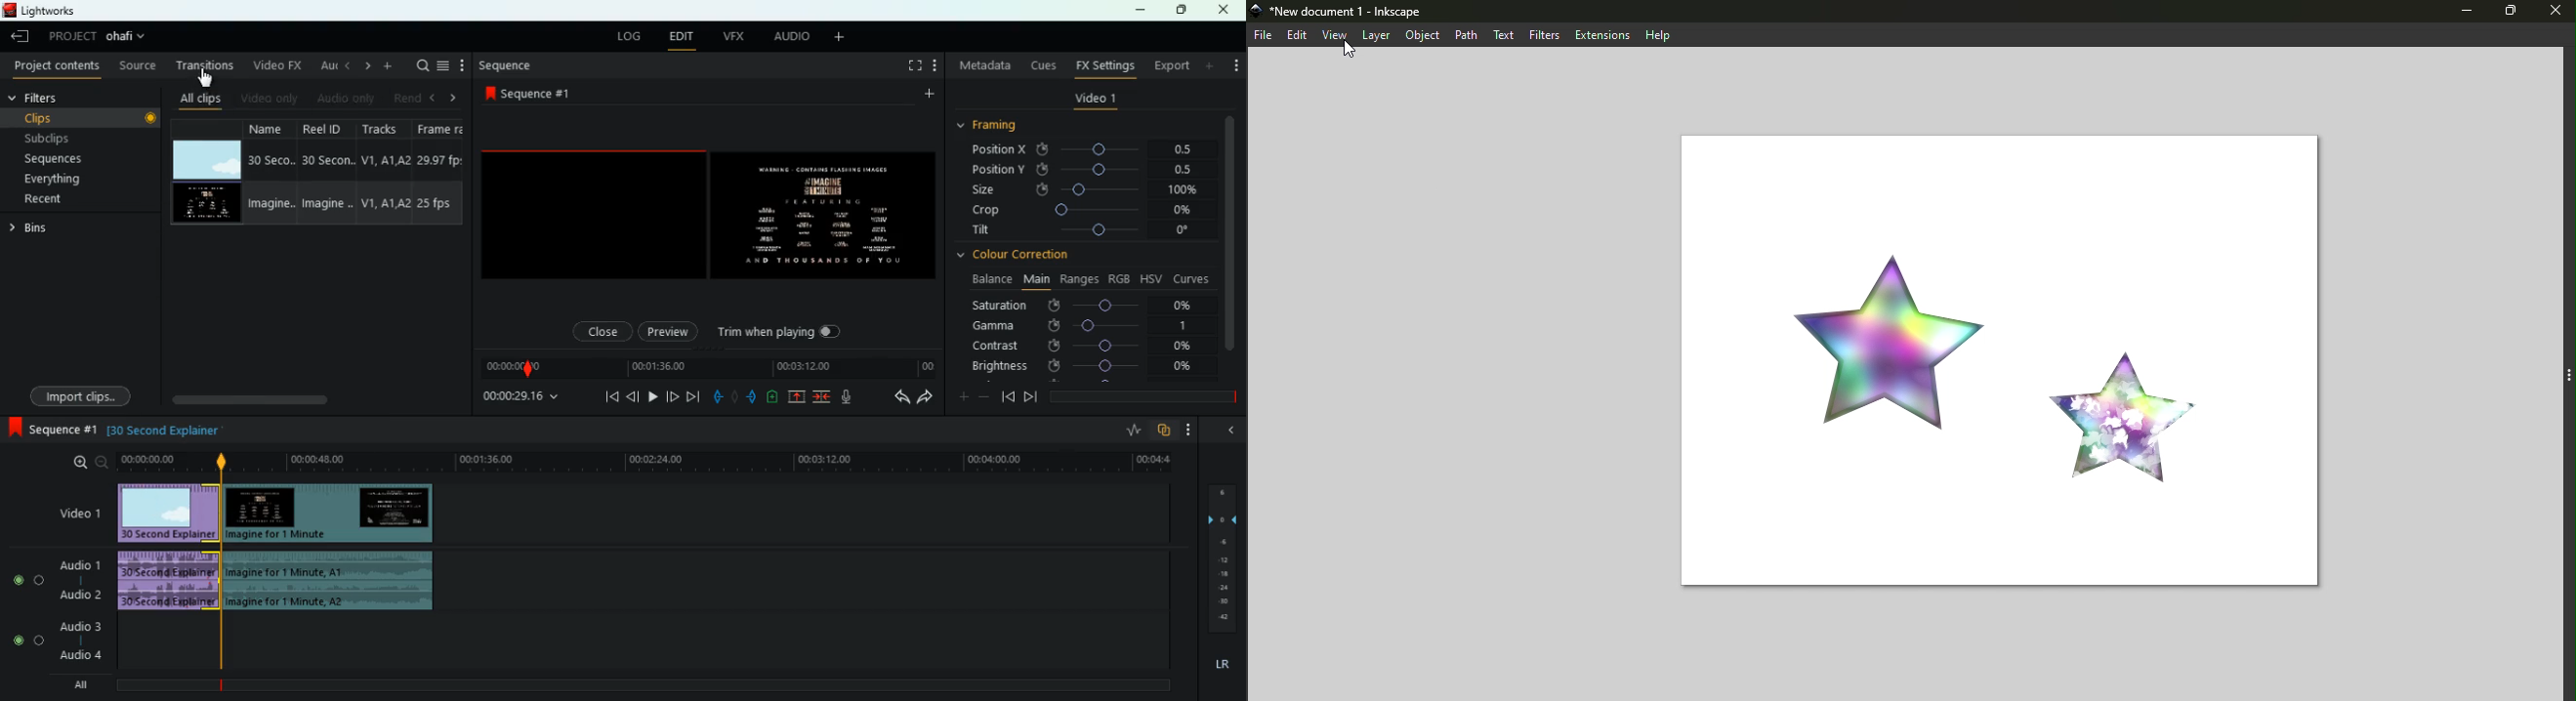 The width and height of the screenshot is (2576, 728). What do you see at coordinates (1234, 60) in the screenshot?
I see `more` at bounding box center [1234, 60].